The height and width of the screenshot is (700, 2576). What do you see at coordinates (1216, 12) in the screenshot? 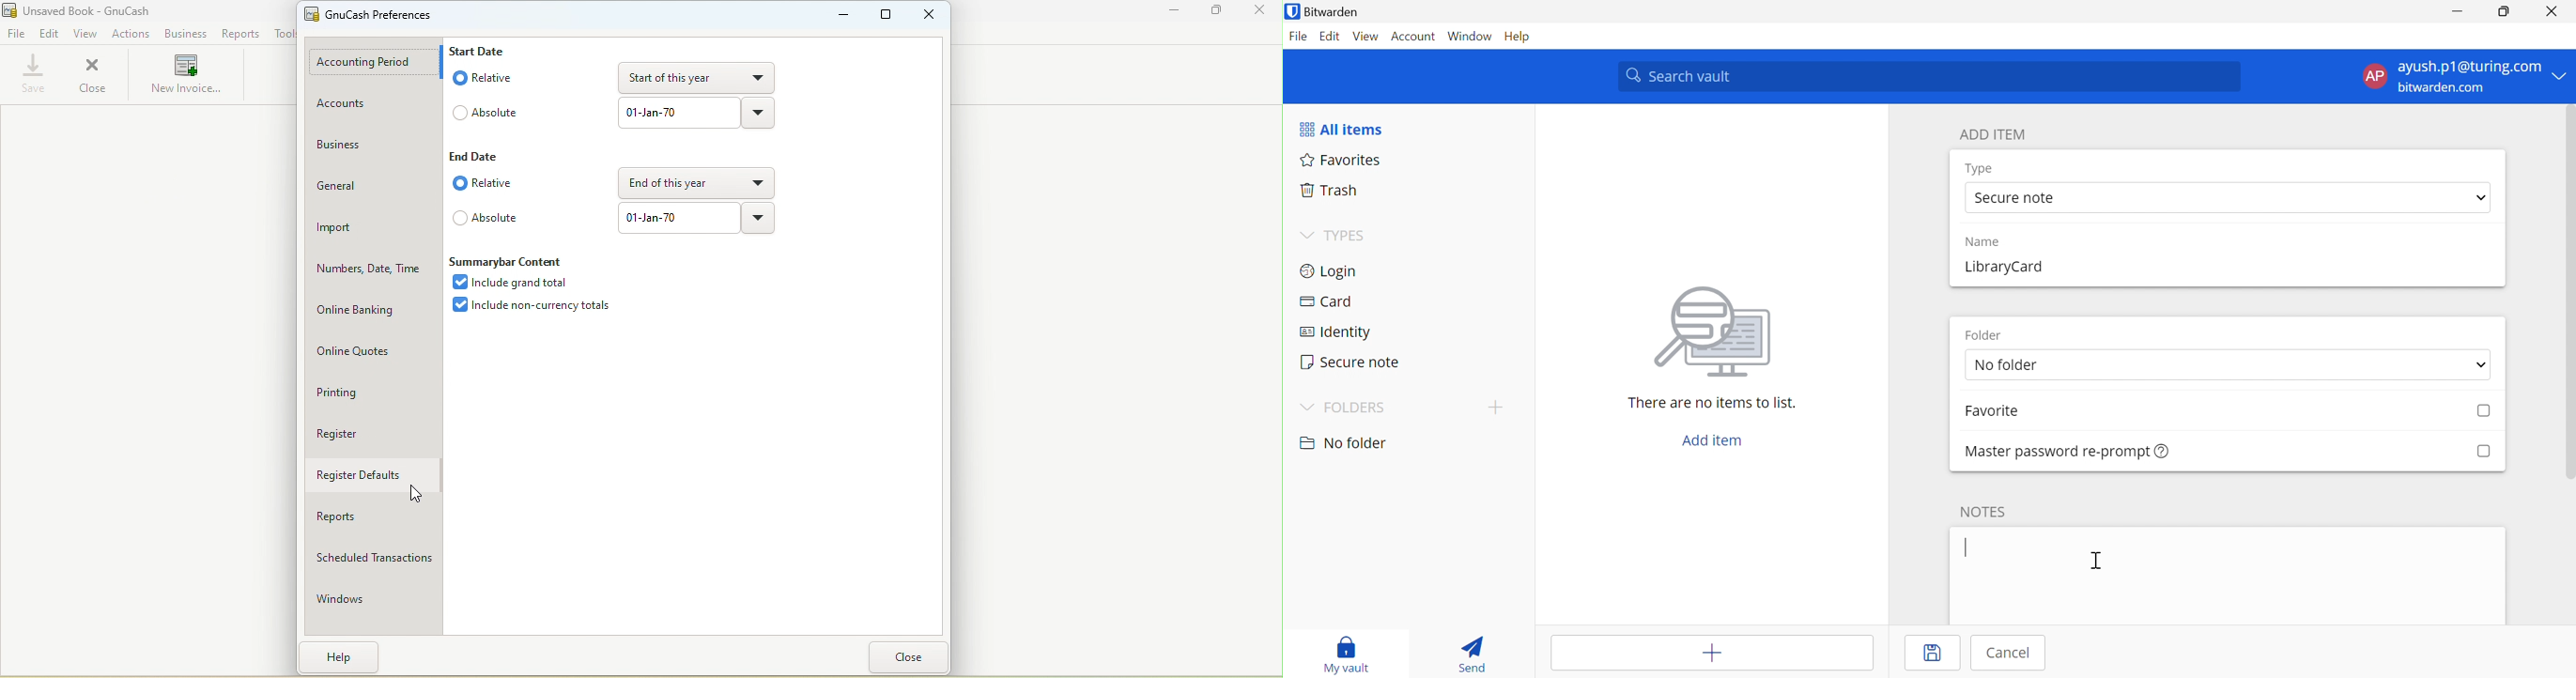
I see `Maximize` at bounding box center [1216, 12].